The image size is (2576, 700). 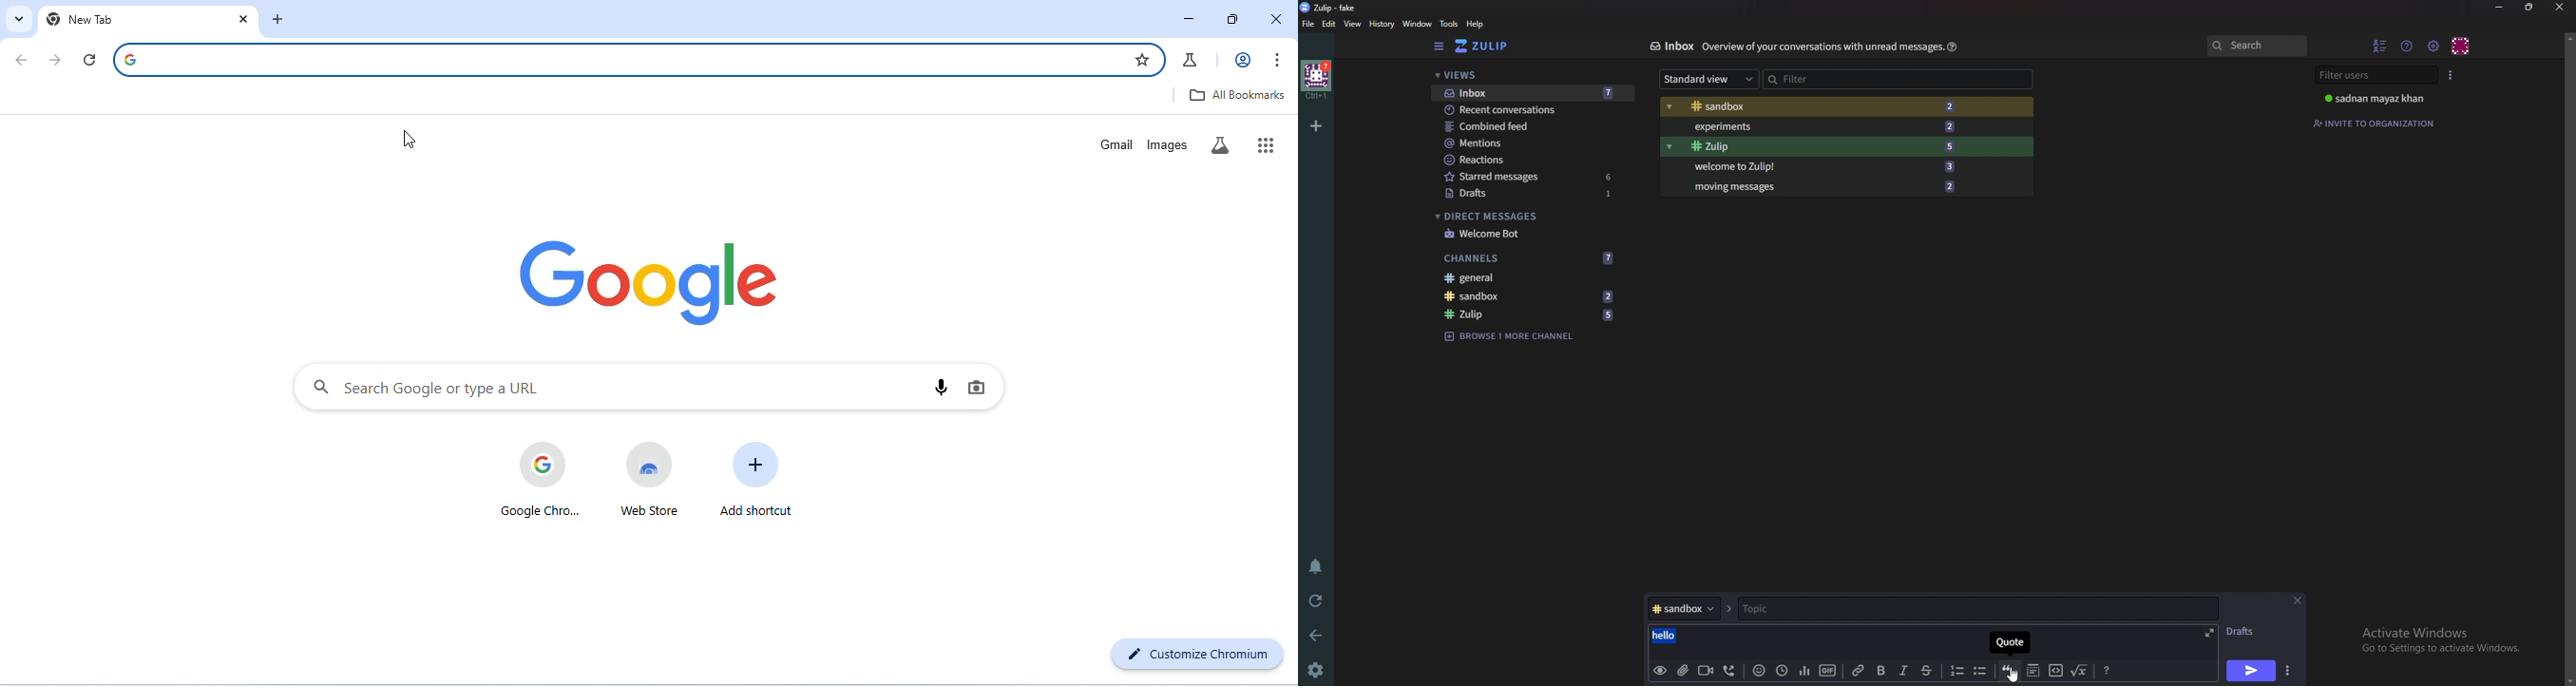 What do you see at coordinates (1169, 144) in the screenshot?
I see `images` at bounding box center [1169, 144].